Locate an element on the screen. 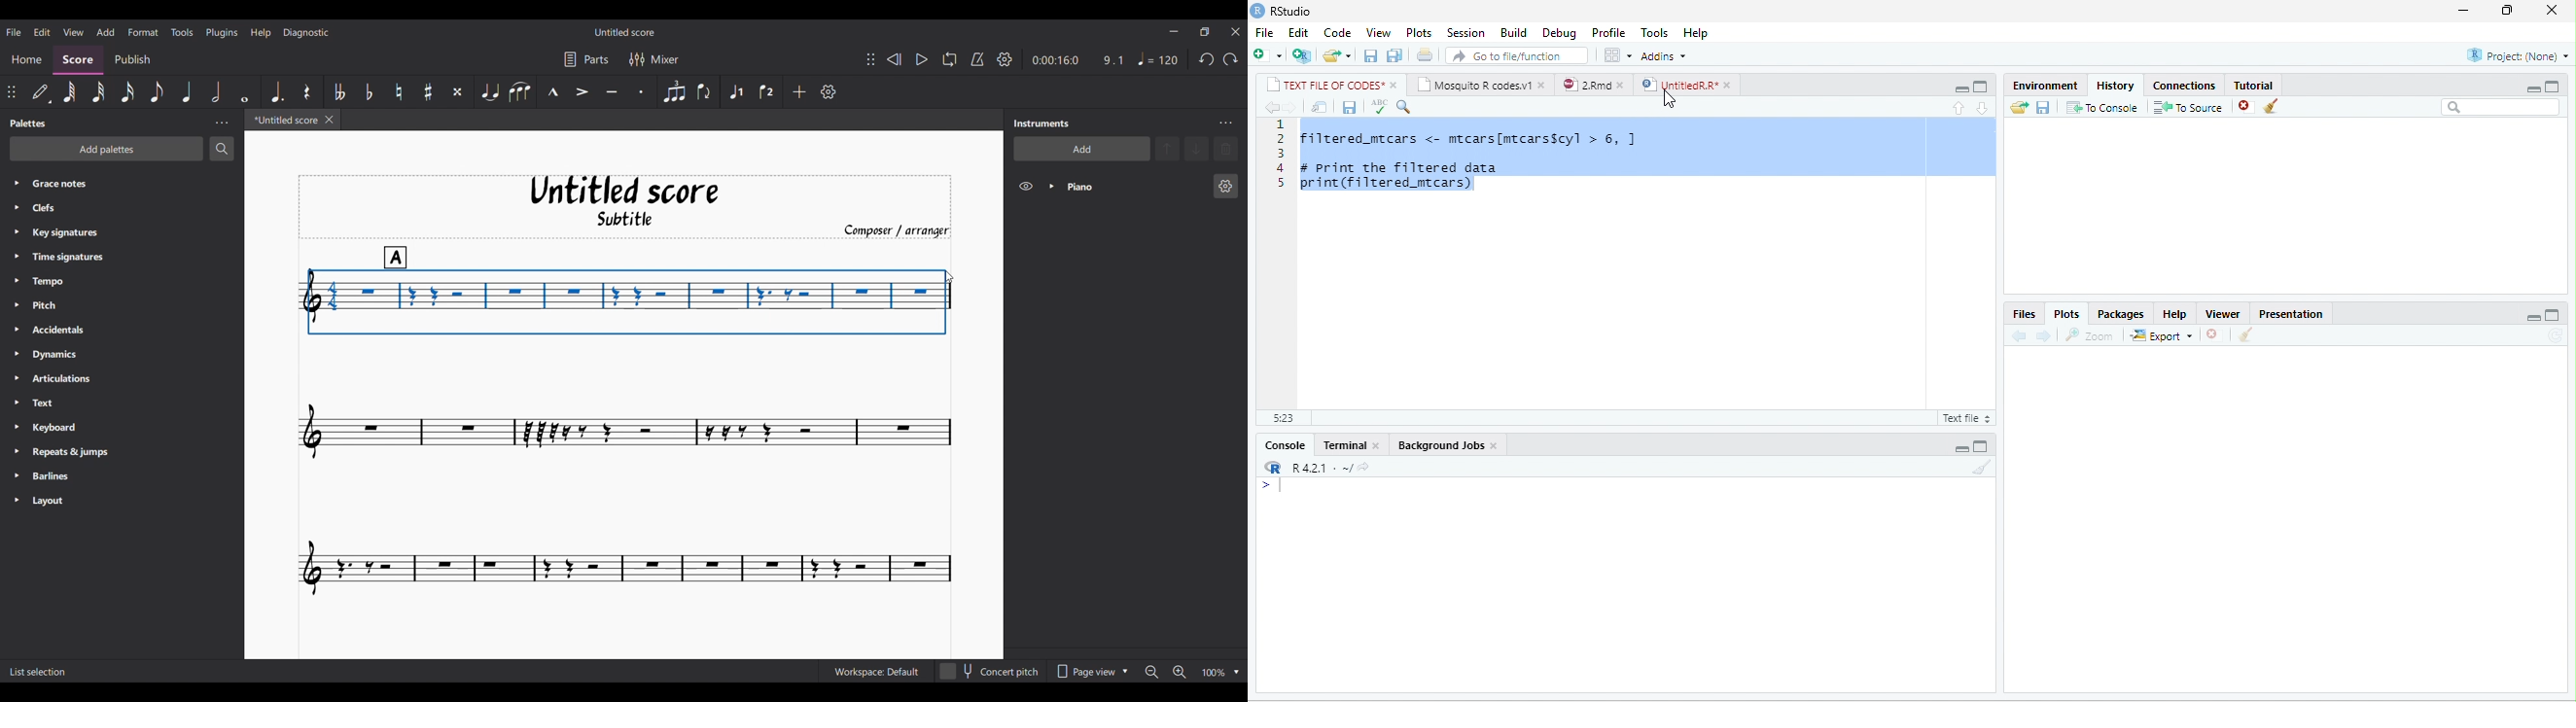 This screenshot has height=728, width=2576. 5:23 is located at coordinates (1284, 418).